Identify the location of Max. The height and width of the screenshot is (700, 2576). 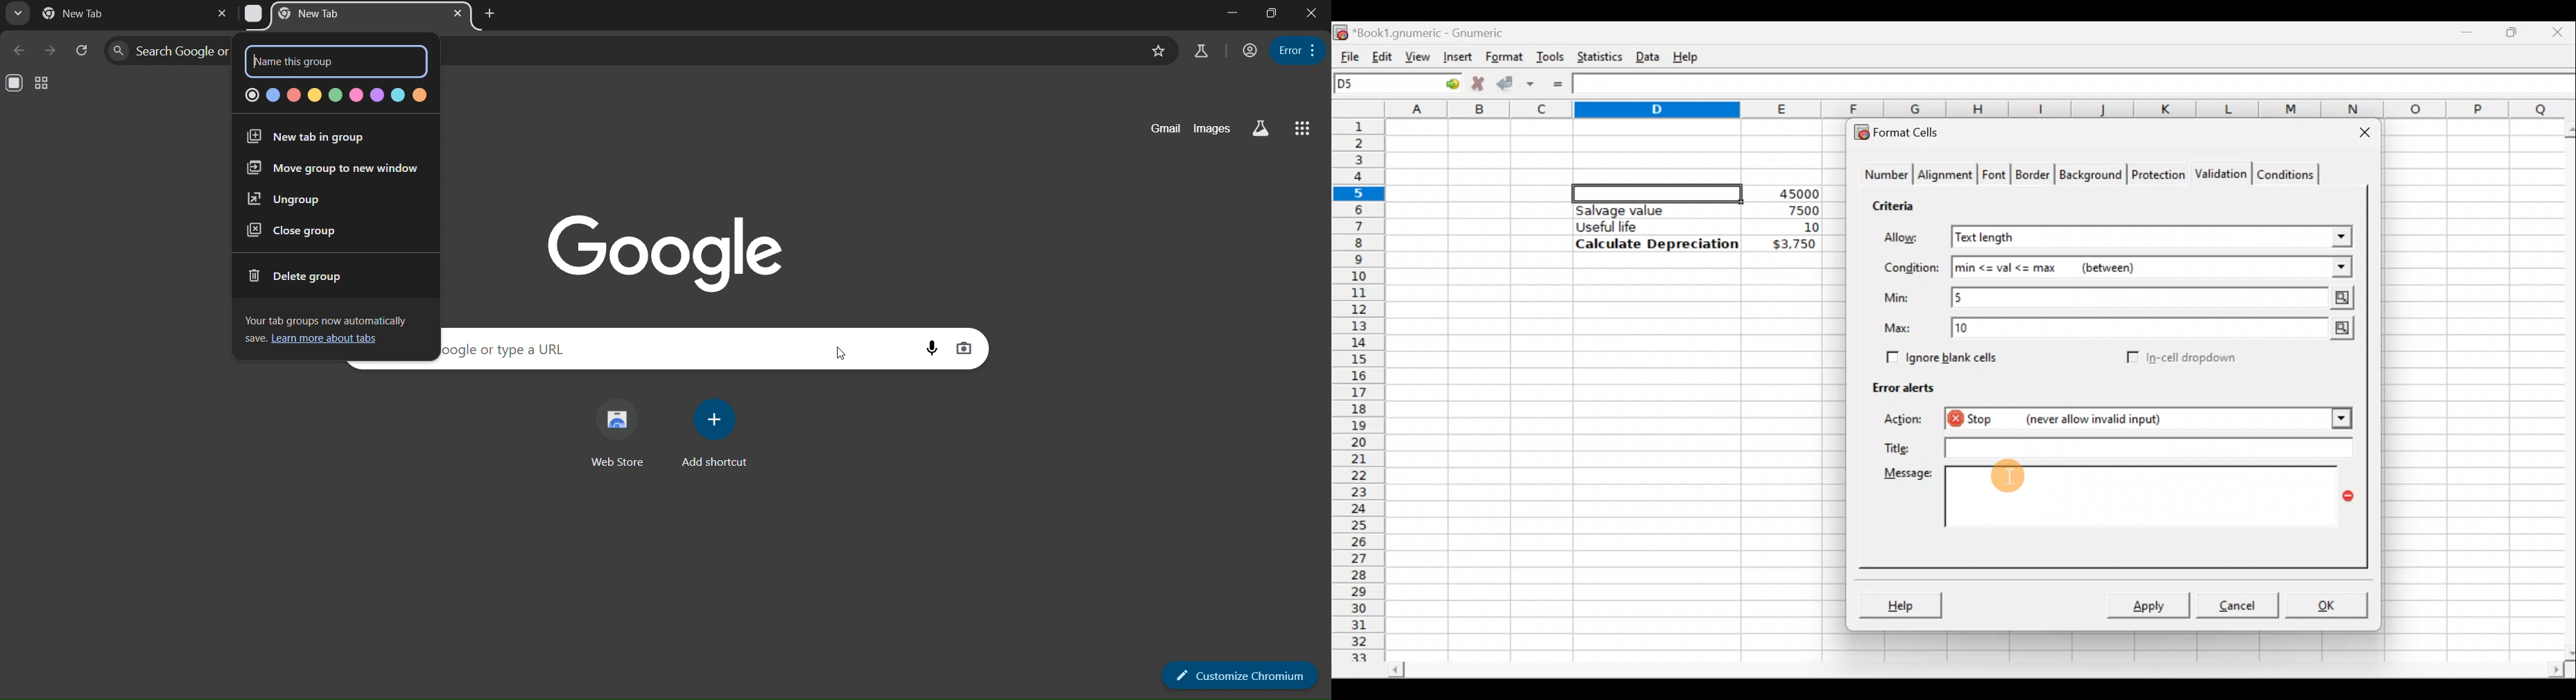
(1903, 329).